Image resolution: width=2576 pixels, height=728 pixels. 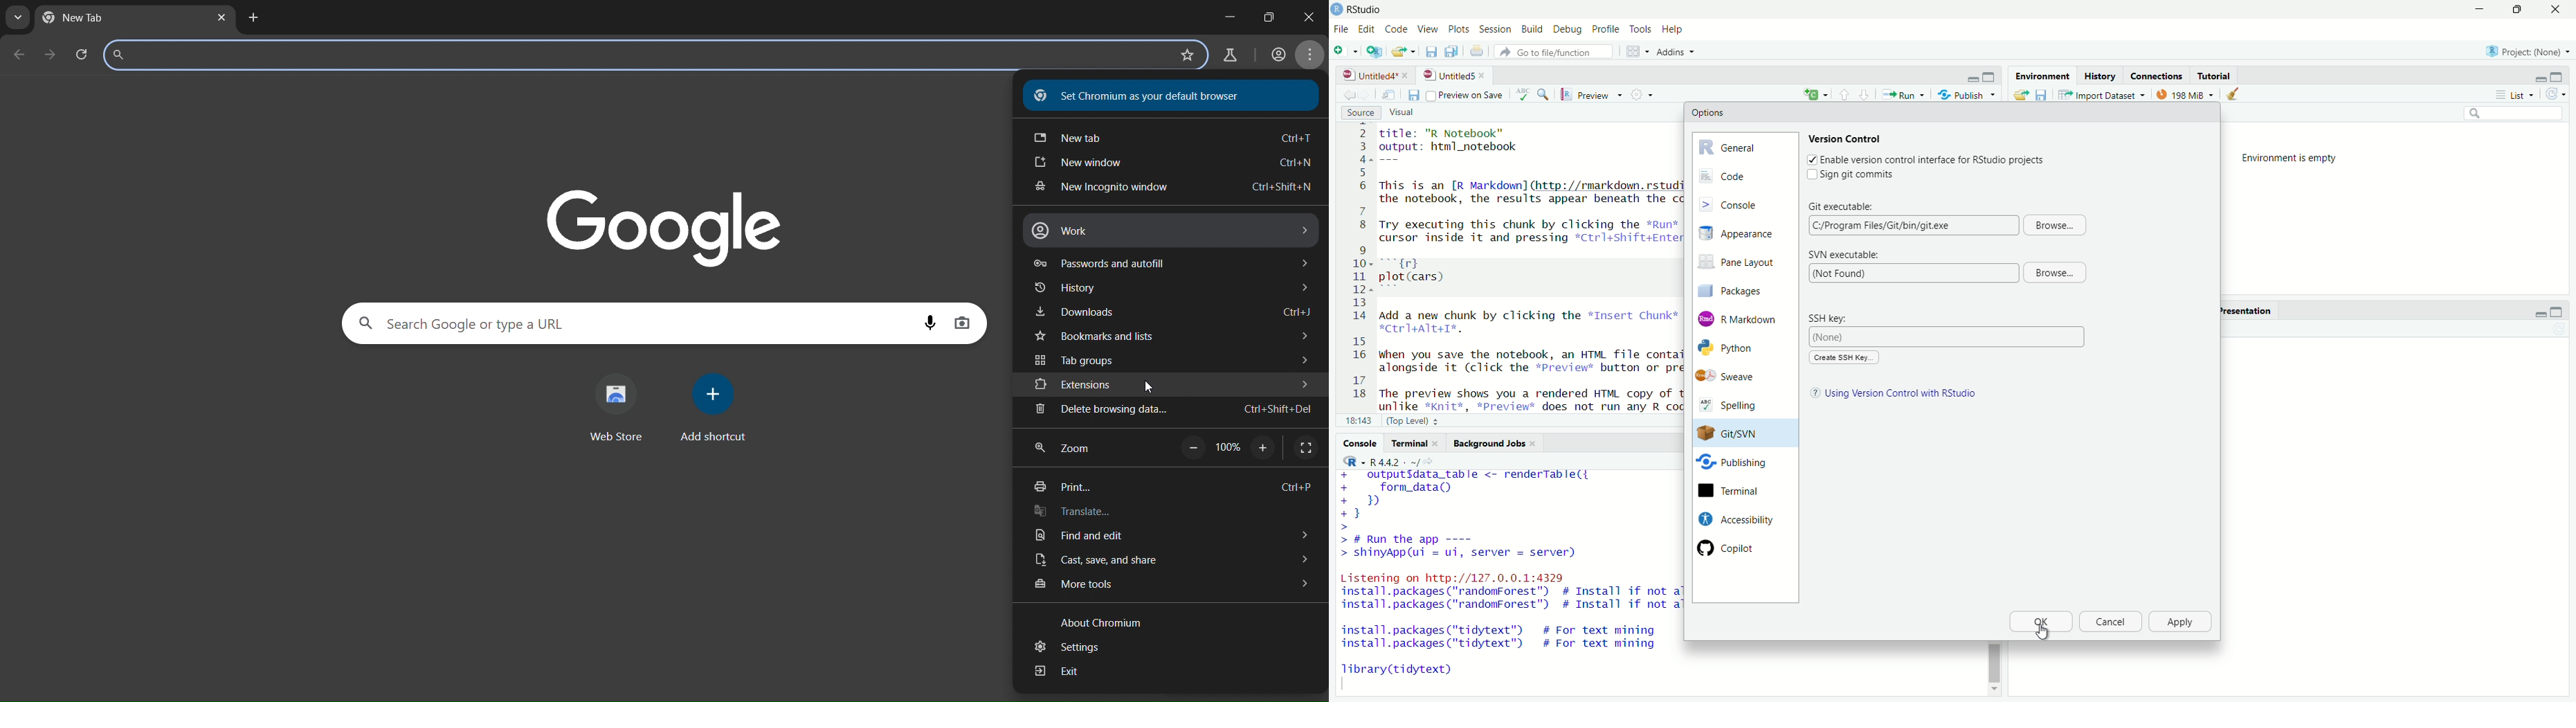 What do you see at coordinates (1812, 394) in the screenshot?
I see `?` at bounding box center [1812, 394].